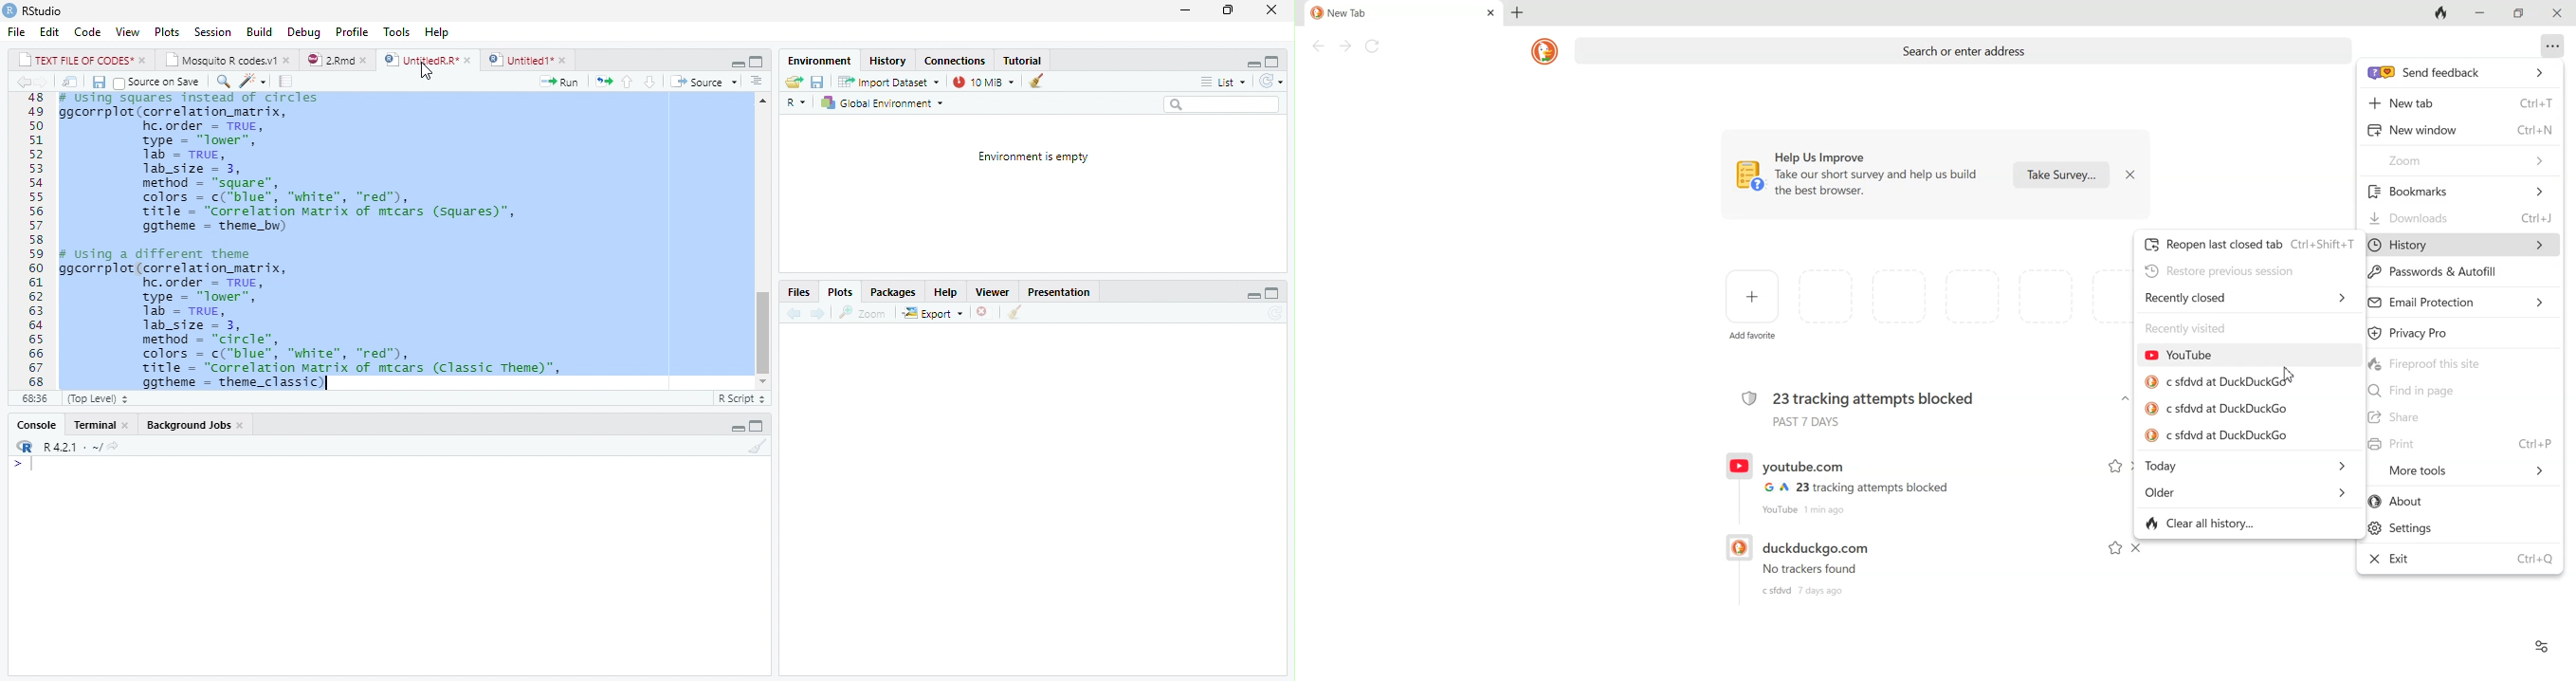  I want to click on Debug, so click(305, 32).